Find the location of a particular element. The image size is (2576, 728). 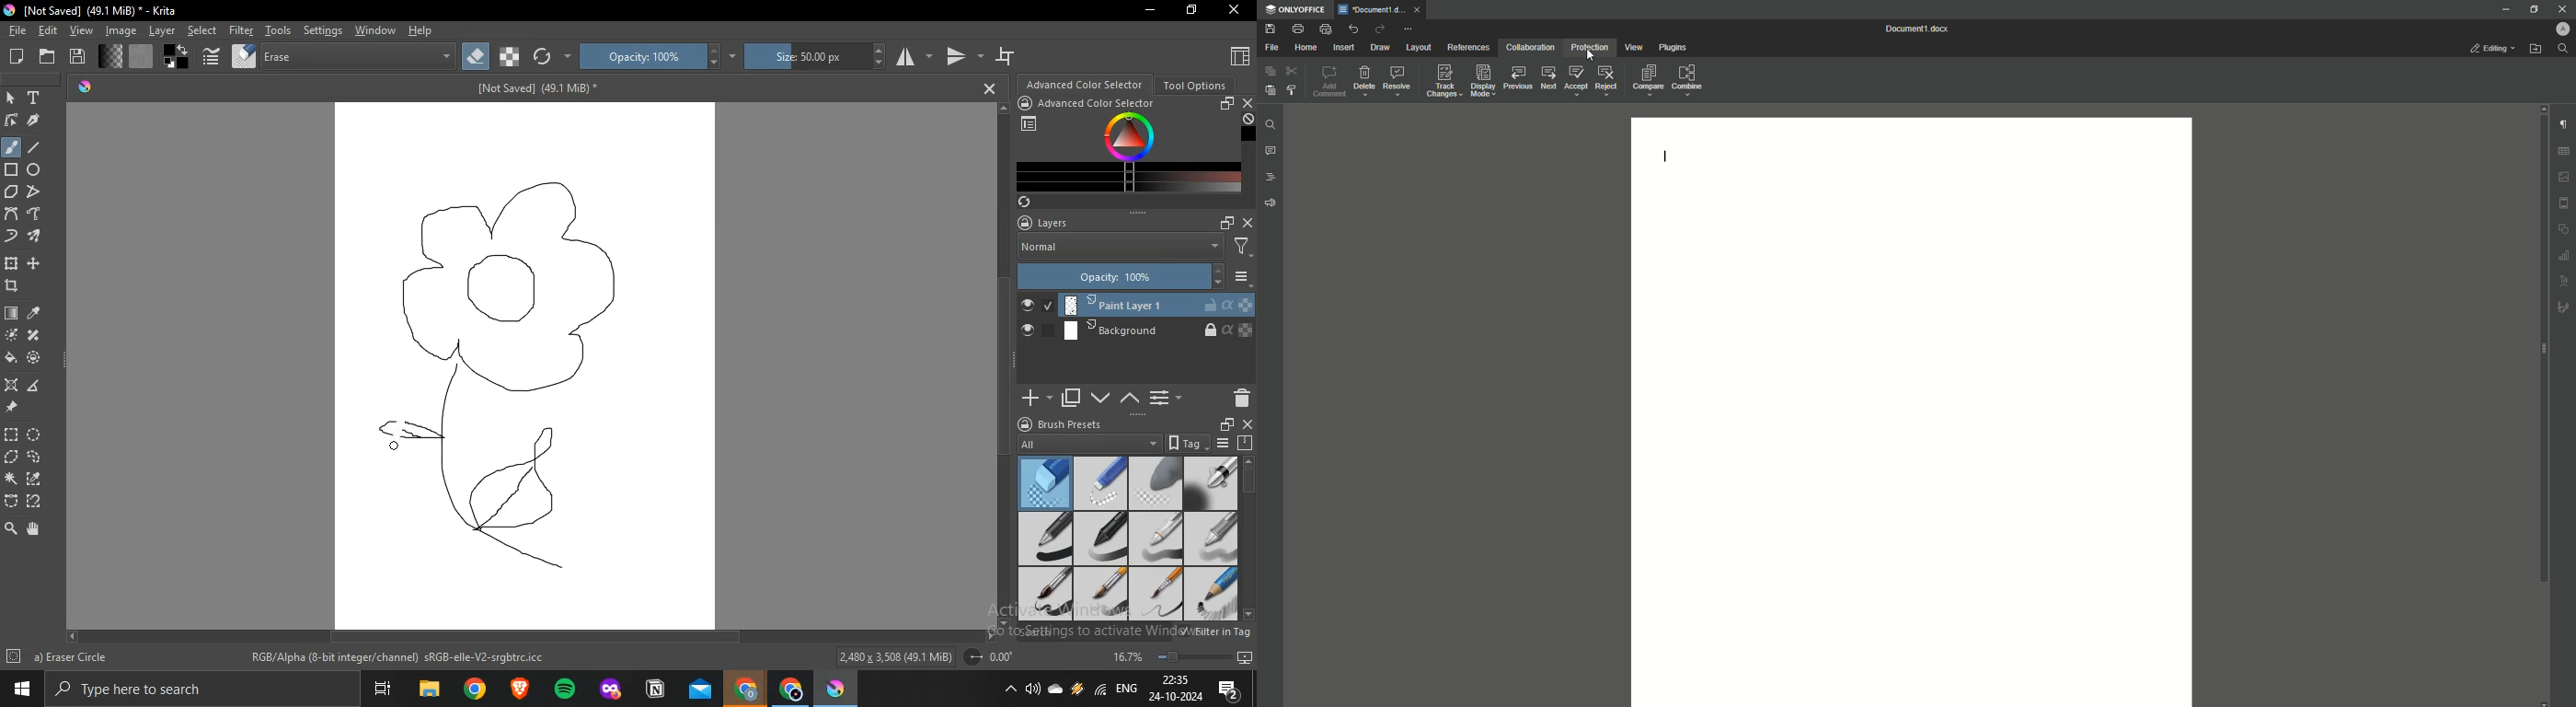

set eraser mode is located at coordinates (475, 58).